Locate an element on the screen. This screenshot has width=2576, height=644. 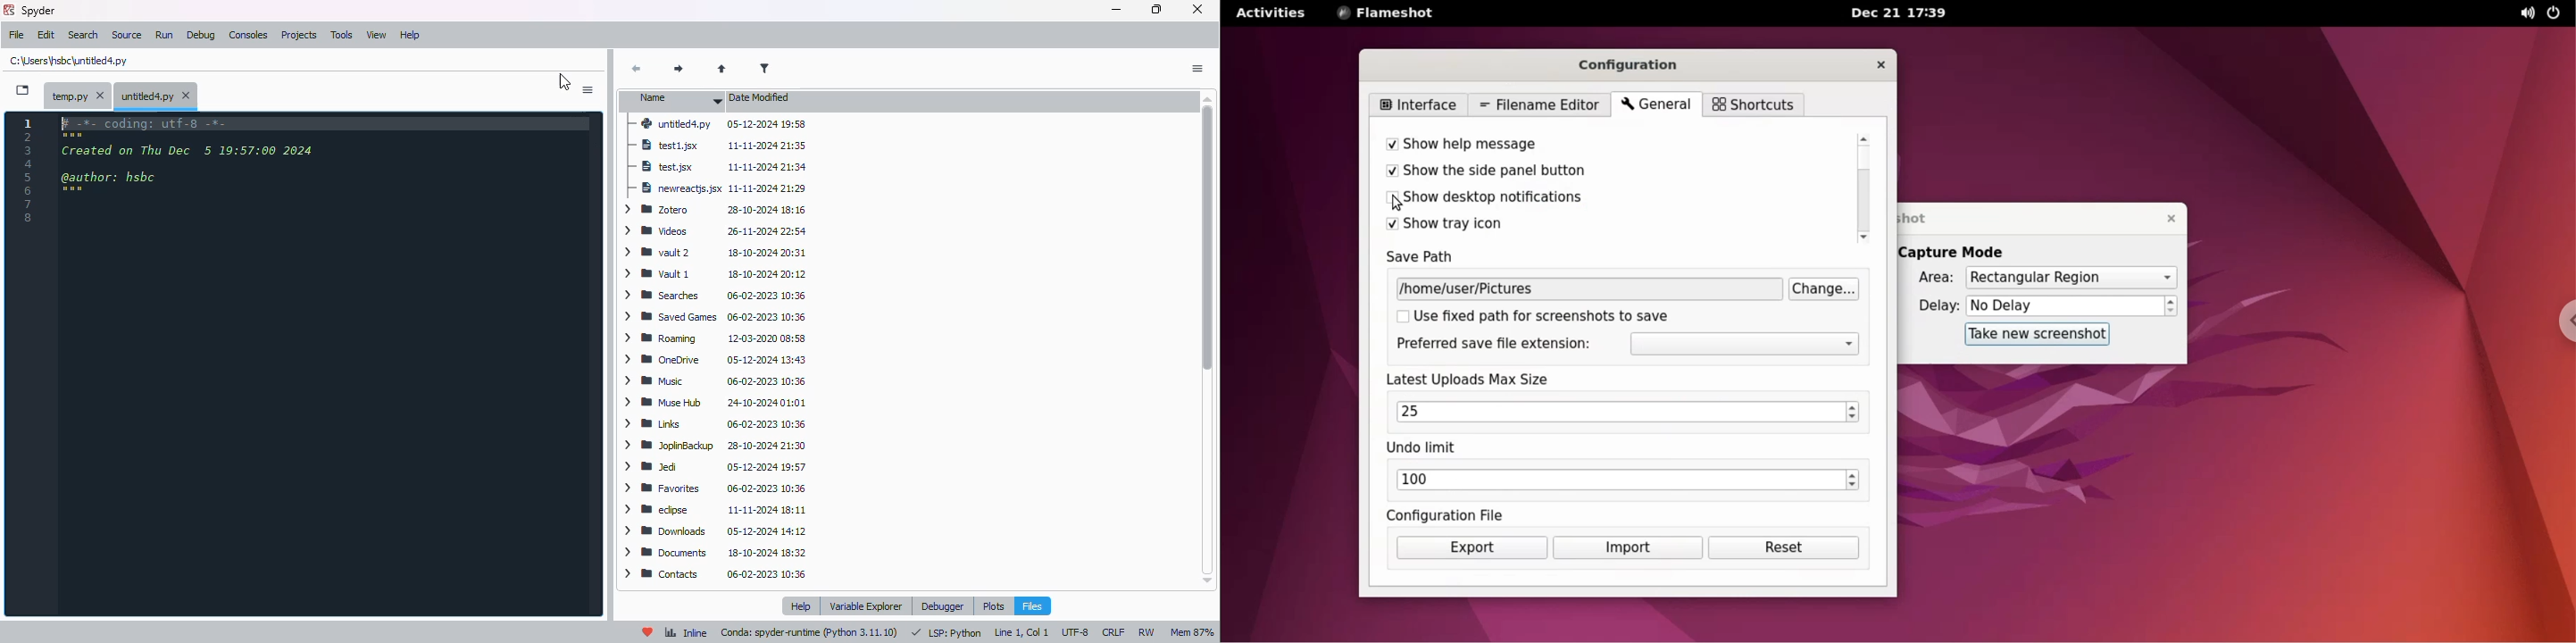
export  is located at coordinates (1472, 548).